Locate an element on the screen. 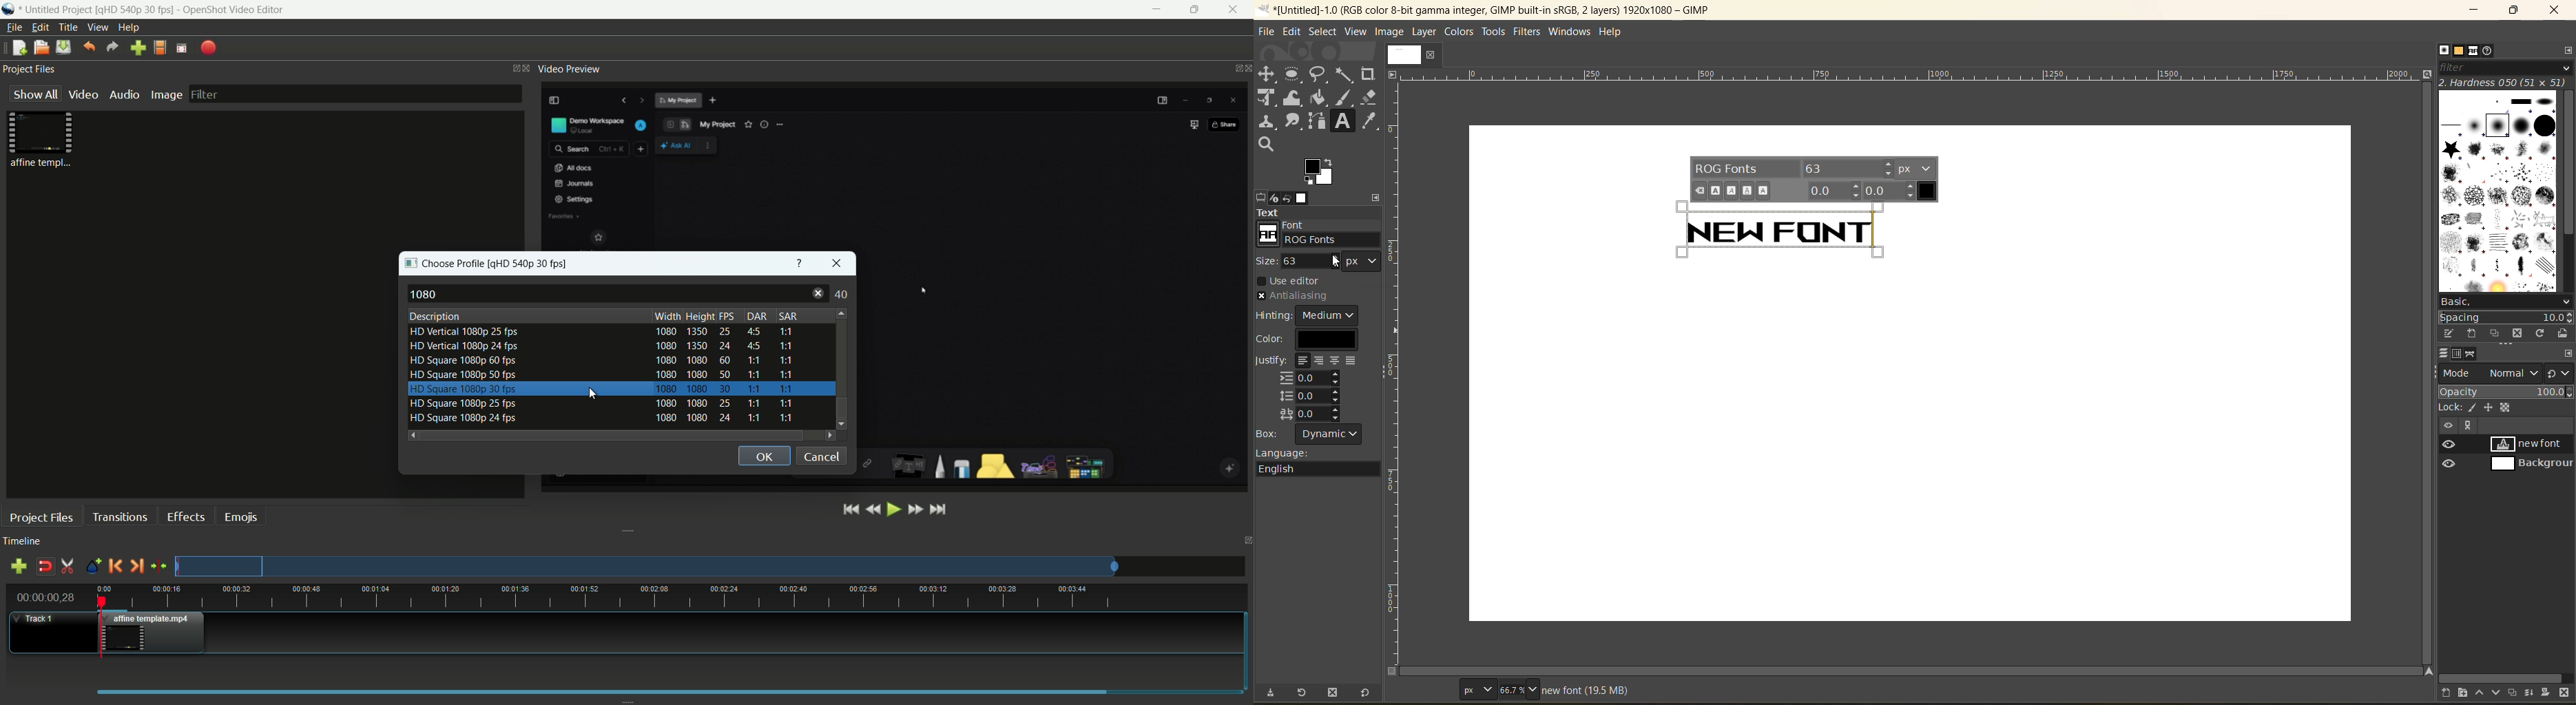  select is located at coordinates (1323, 33).